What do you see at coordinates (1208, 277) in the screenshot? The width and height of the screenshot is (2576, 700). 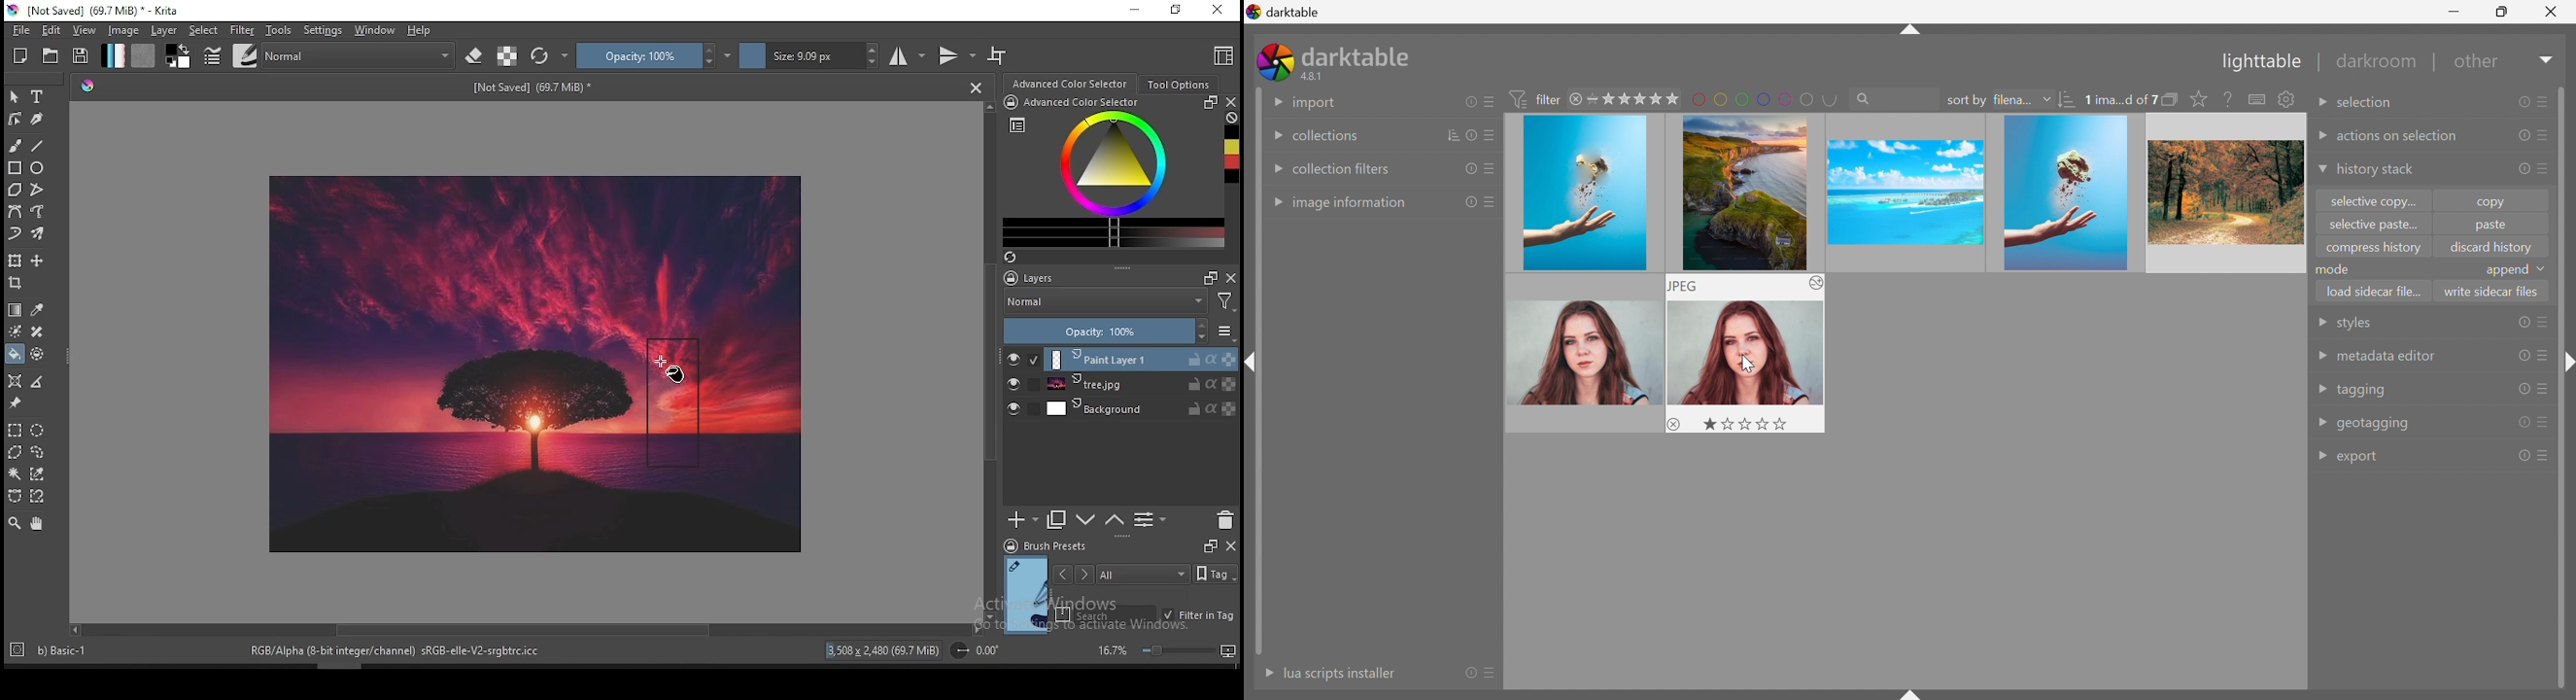 I see `Frame` at bounding box center [1208, 277].